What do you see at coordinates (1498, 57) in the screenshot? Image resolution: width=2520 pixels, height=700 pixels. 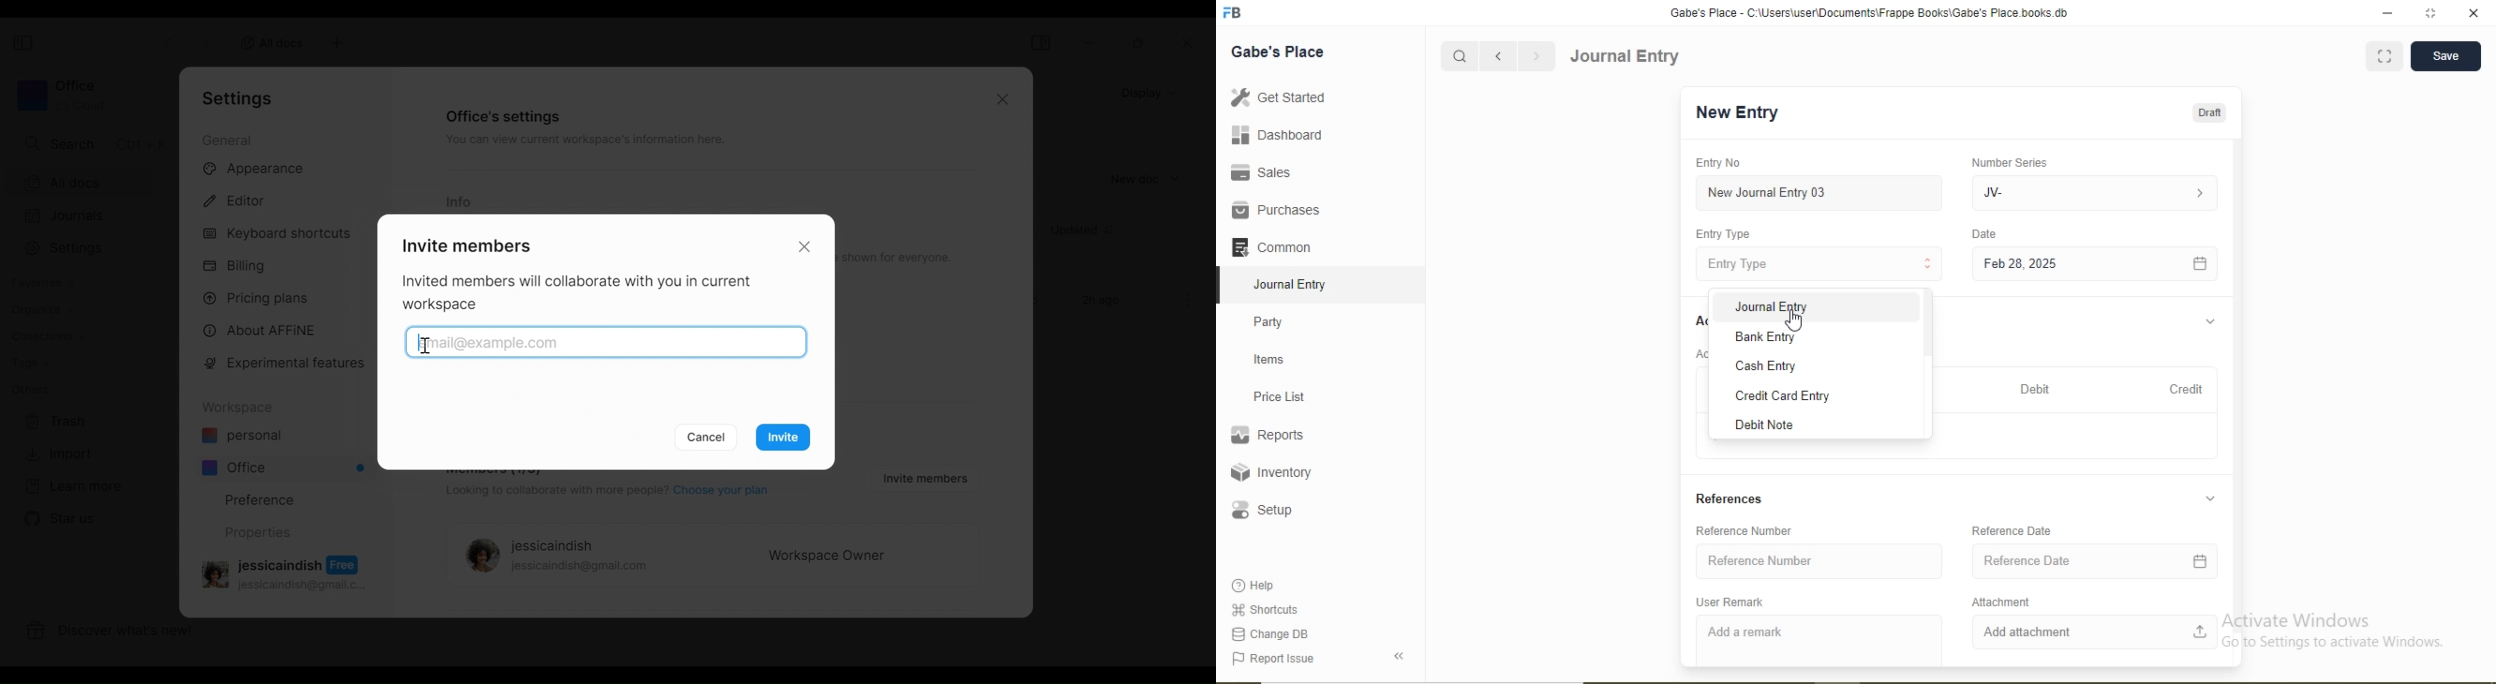 I see `Backward` at bounding box center [1498, 57].